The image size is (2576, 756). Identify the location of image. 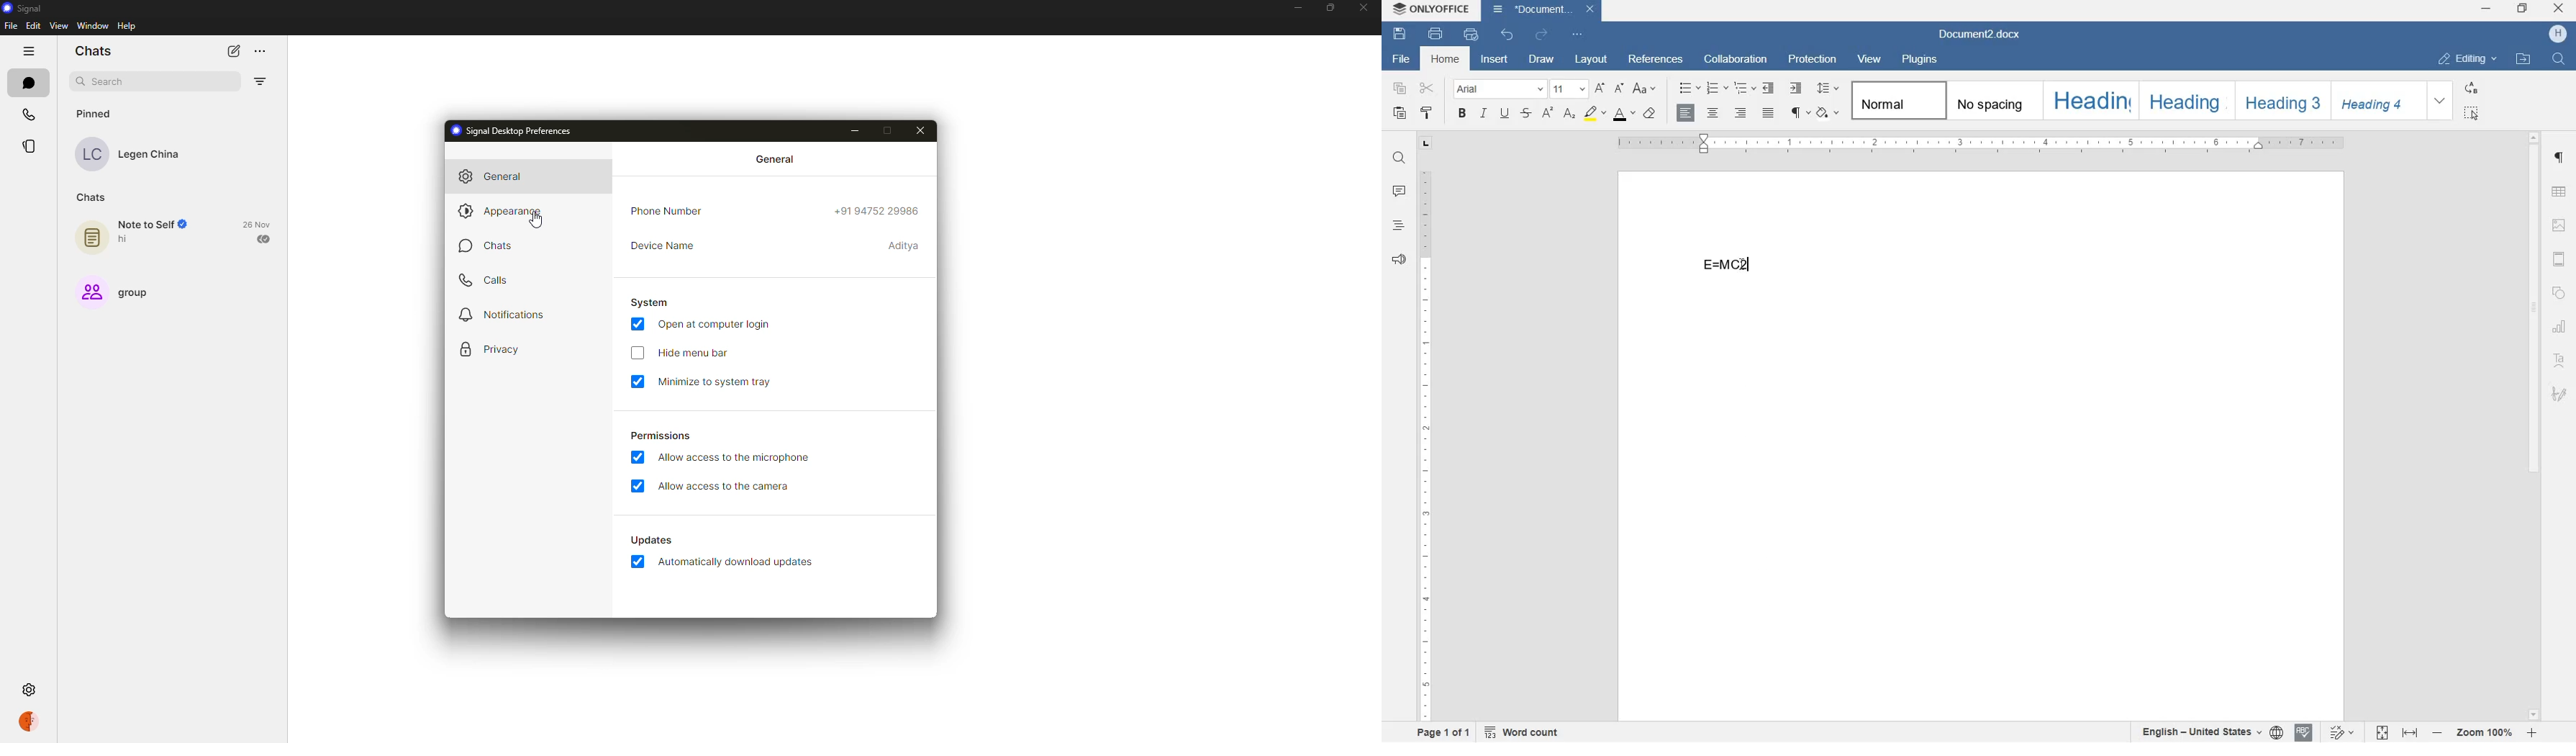
(2560, 226).